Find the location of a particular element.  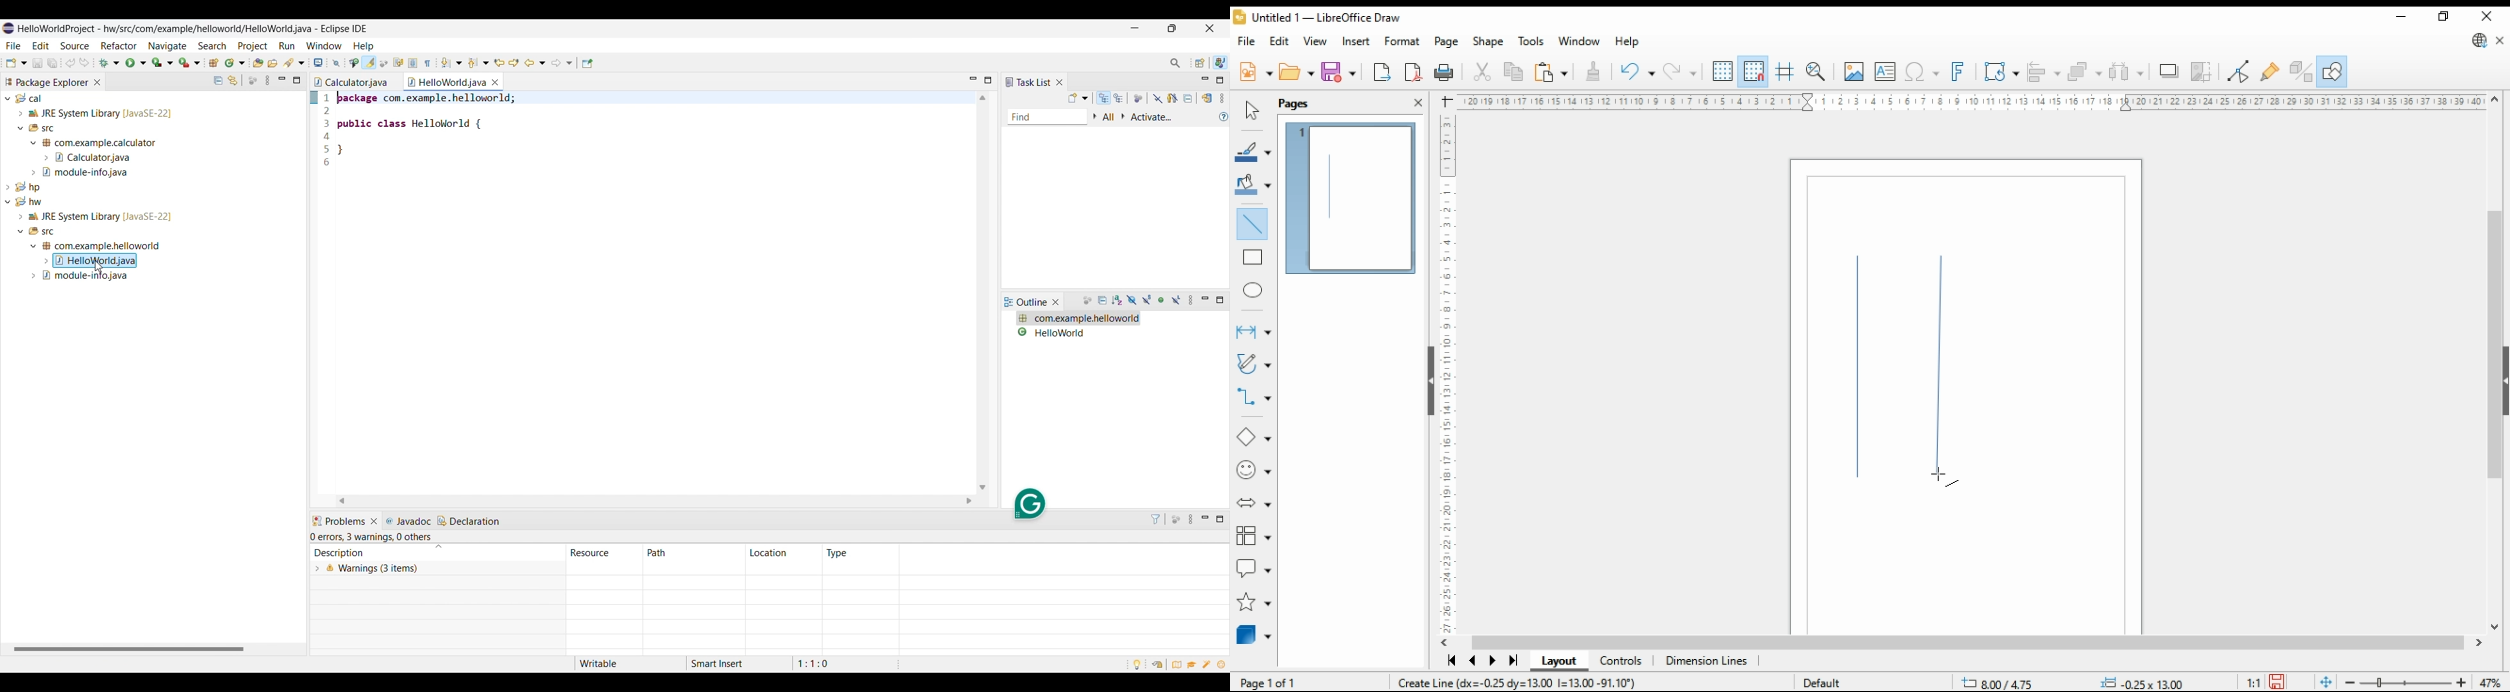

View menu is located at coordinates (1192, 520).